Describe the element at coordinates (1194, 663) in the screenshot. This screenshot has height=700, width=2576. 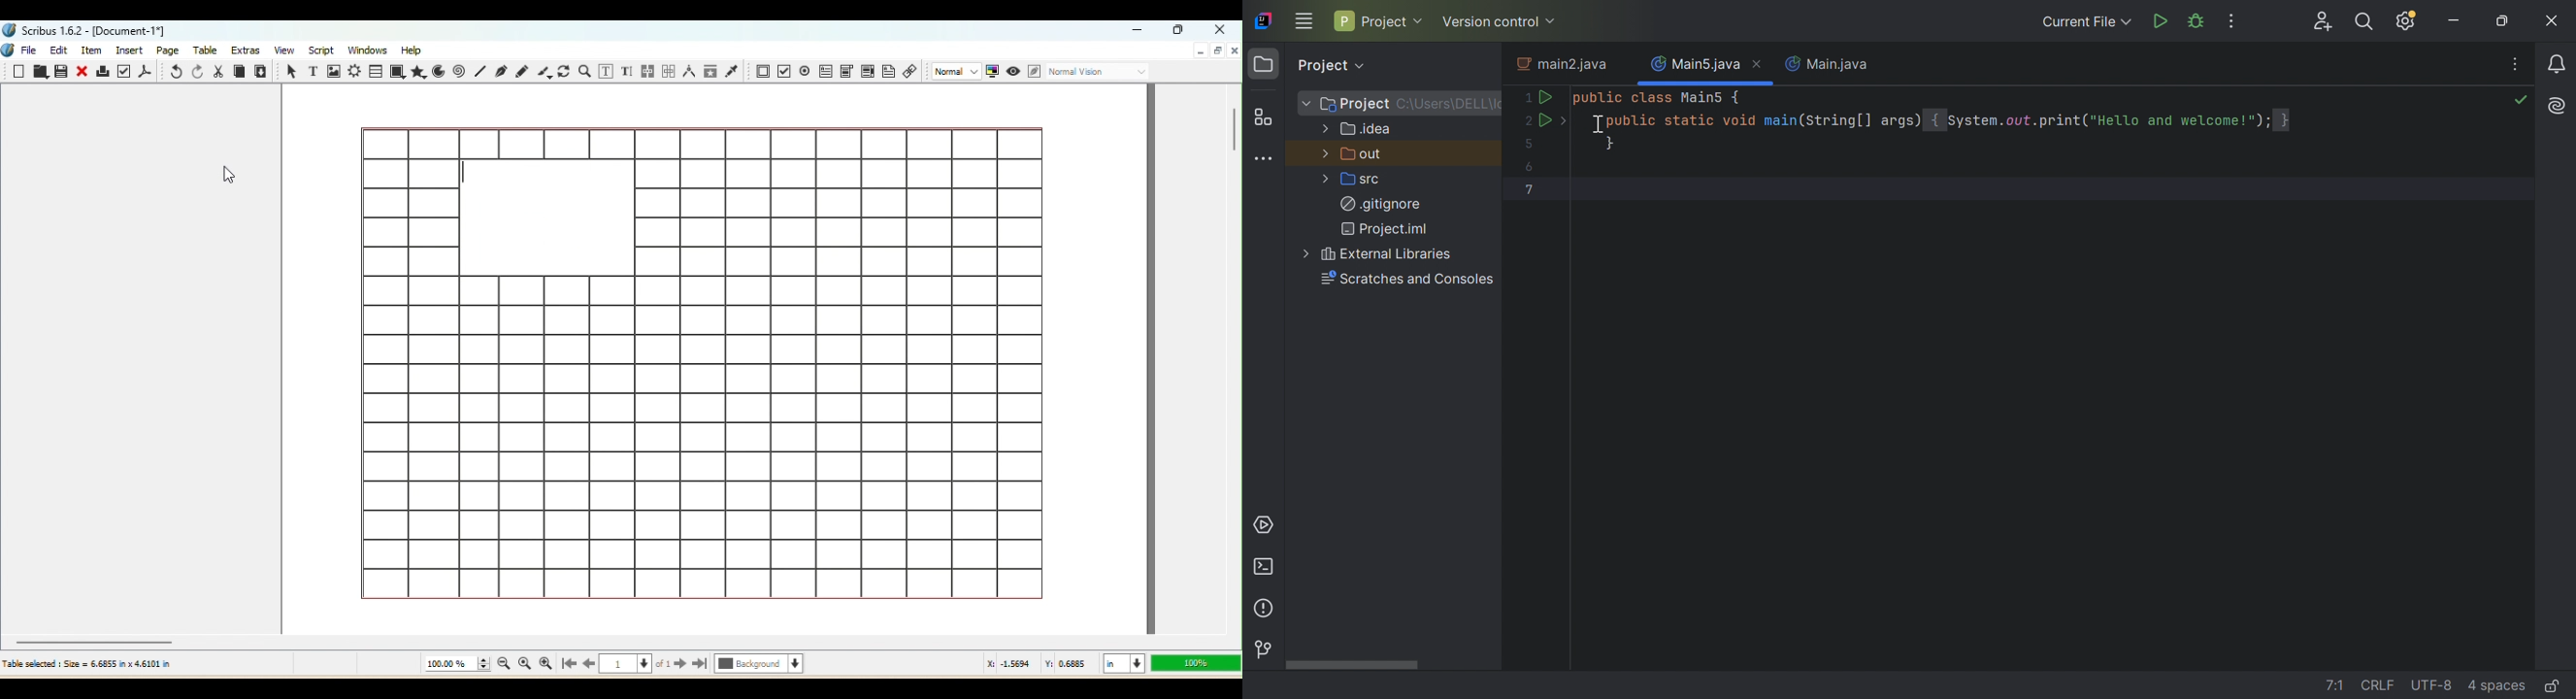
I see `Zoom level` at that location.